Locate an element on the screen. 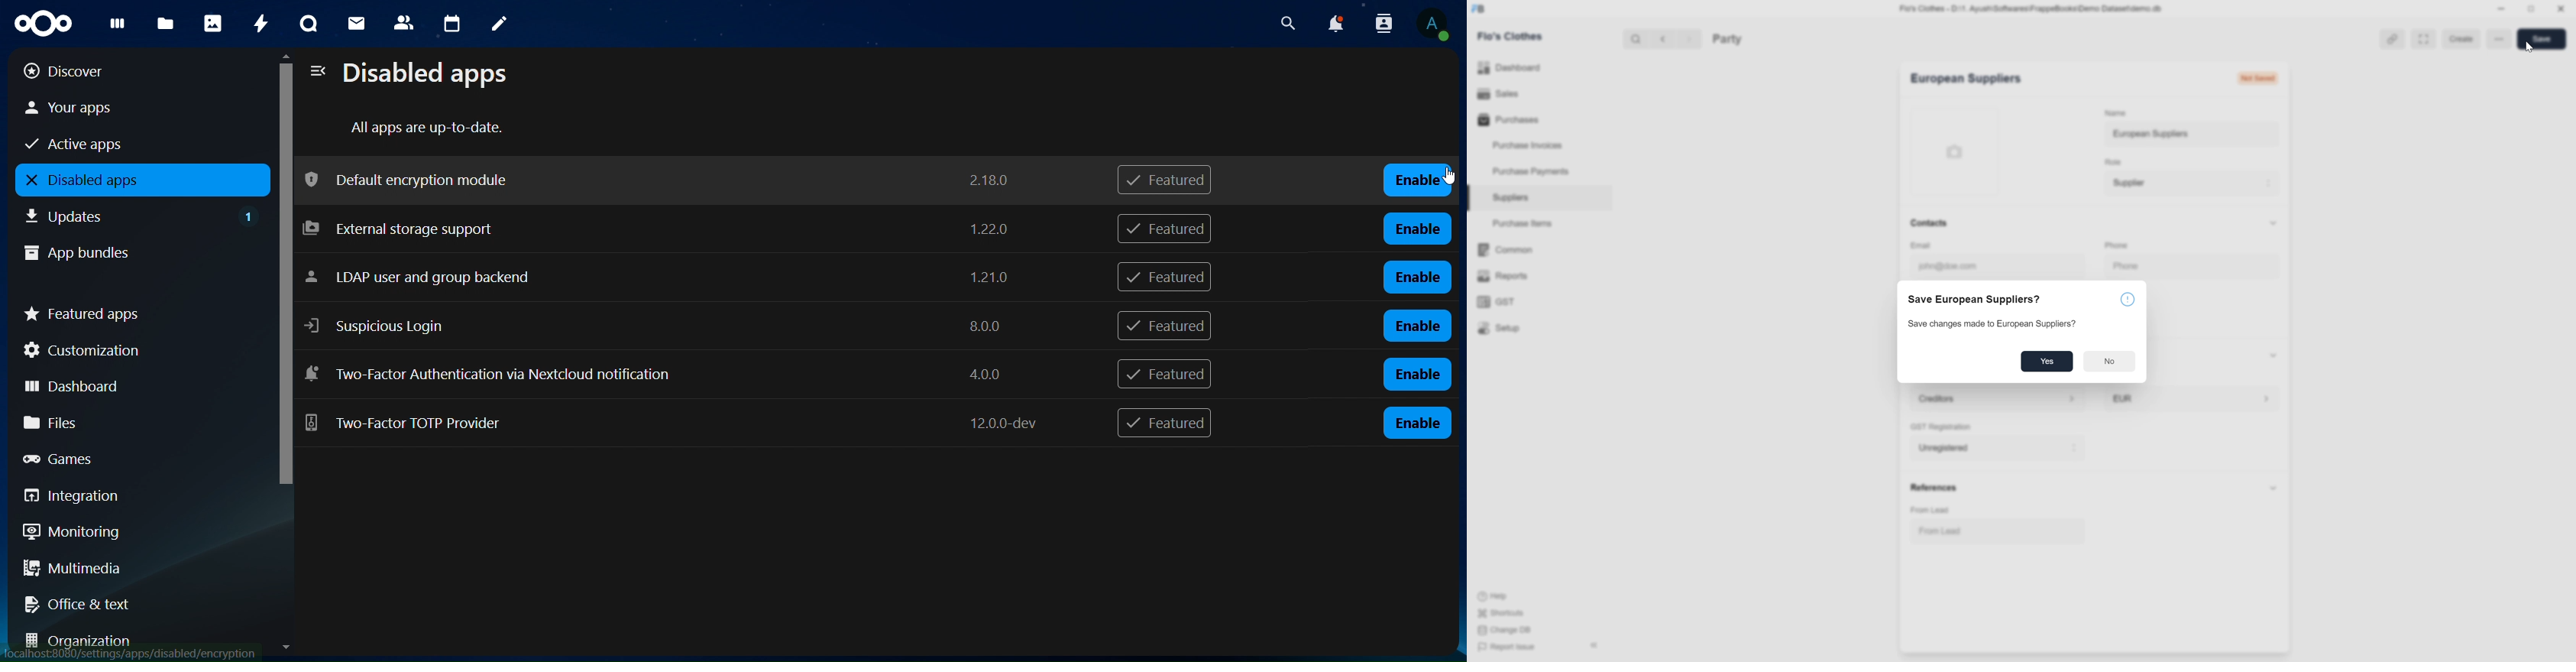 This screenshot has width=2576, height=672. john@doe.com is located at coordinates (1944, 265).